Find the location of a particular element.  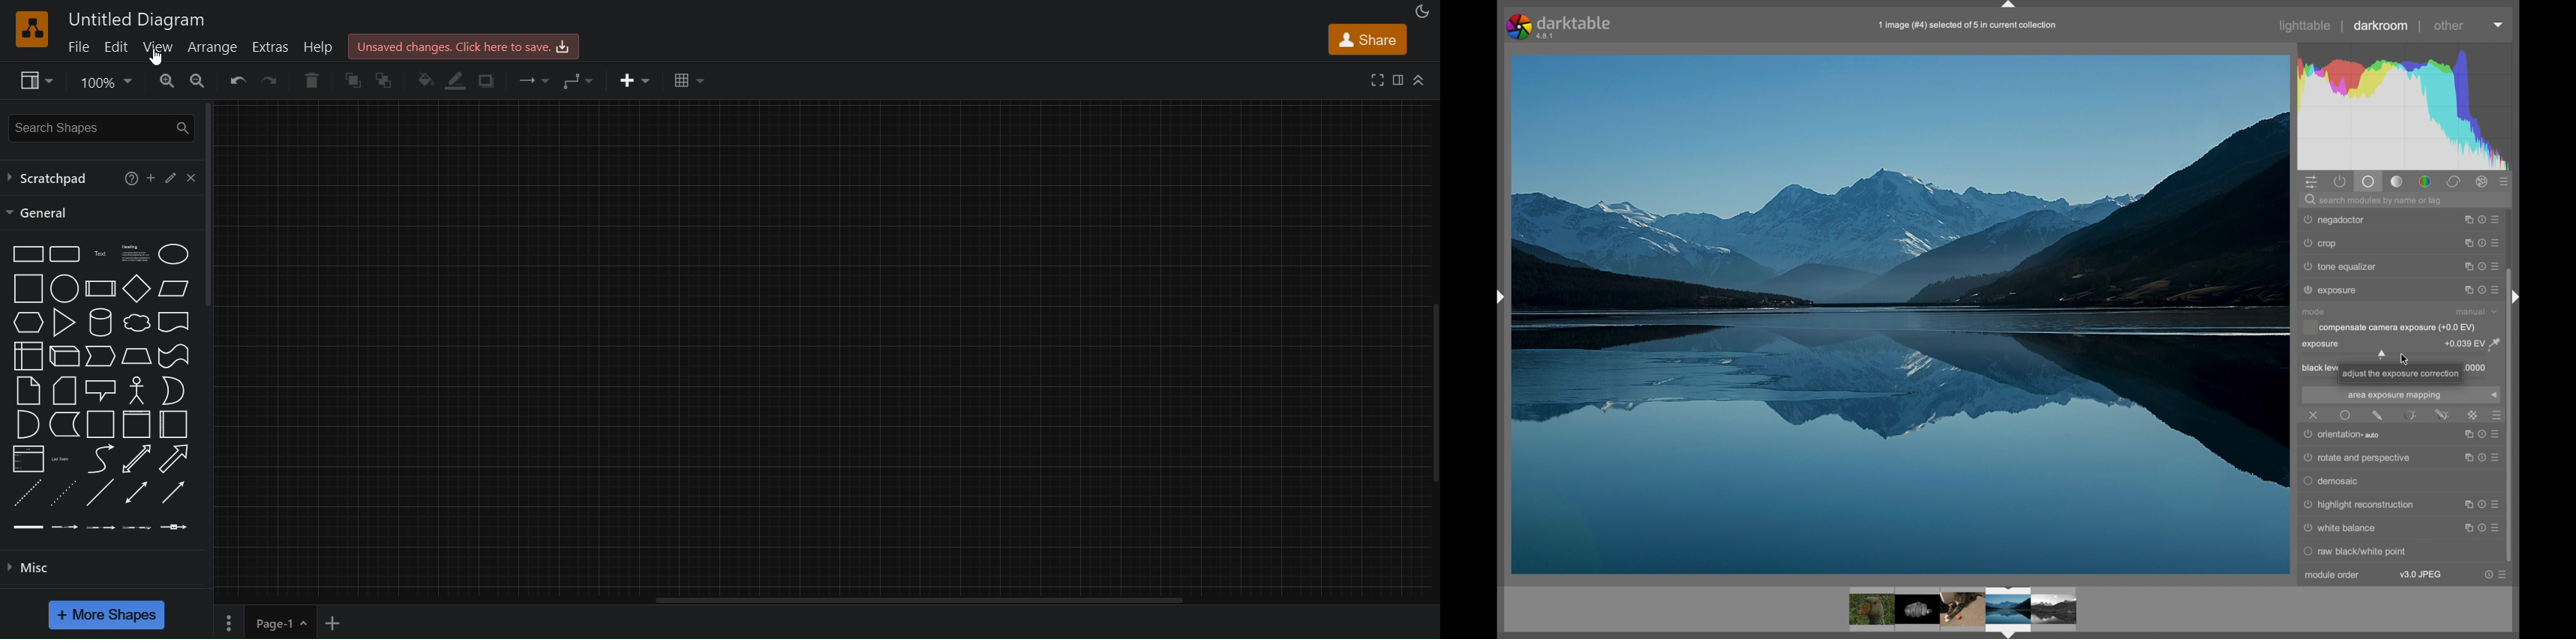

base curve is located at coordinates (2345, 266).